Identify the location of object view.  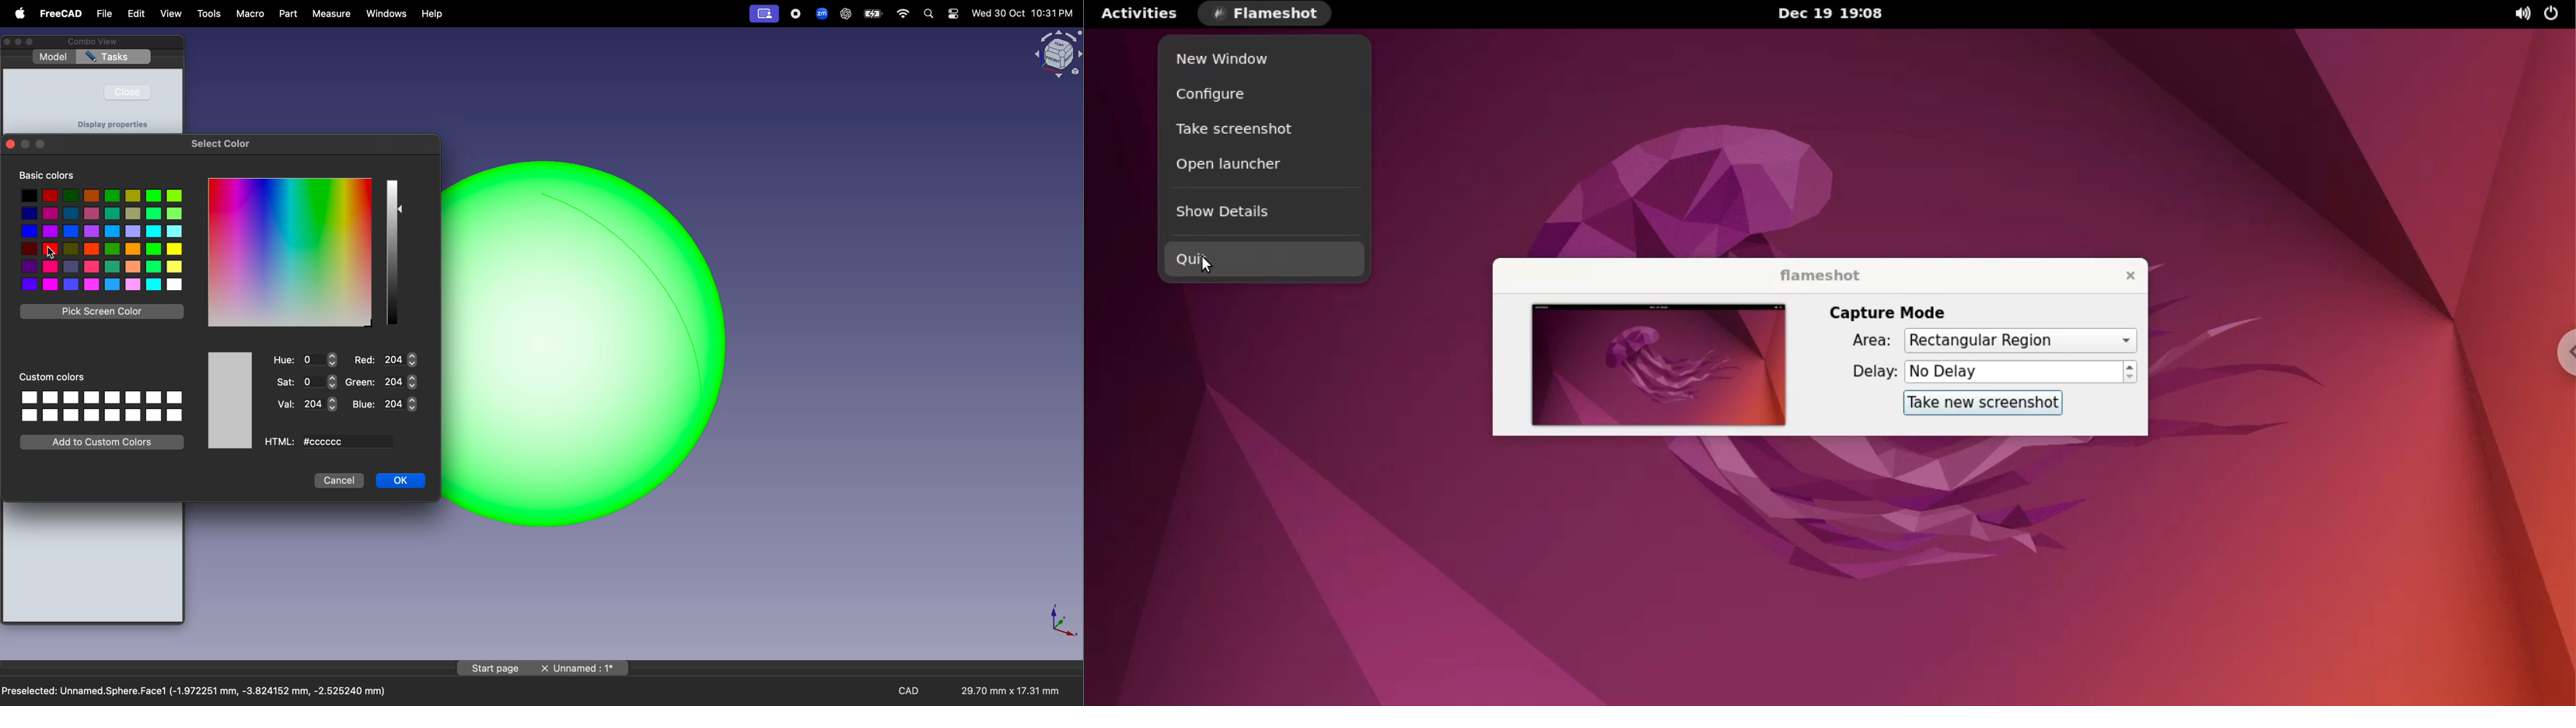
(1056, 53).